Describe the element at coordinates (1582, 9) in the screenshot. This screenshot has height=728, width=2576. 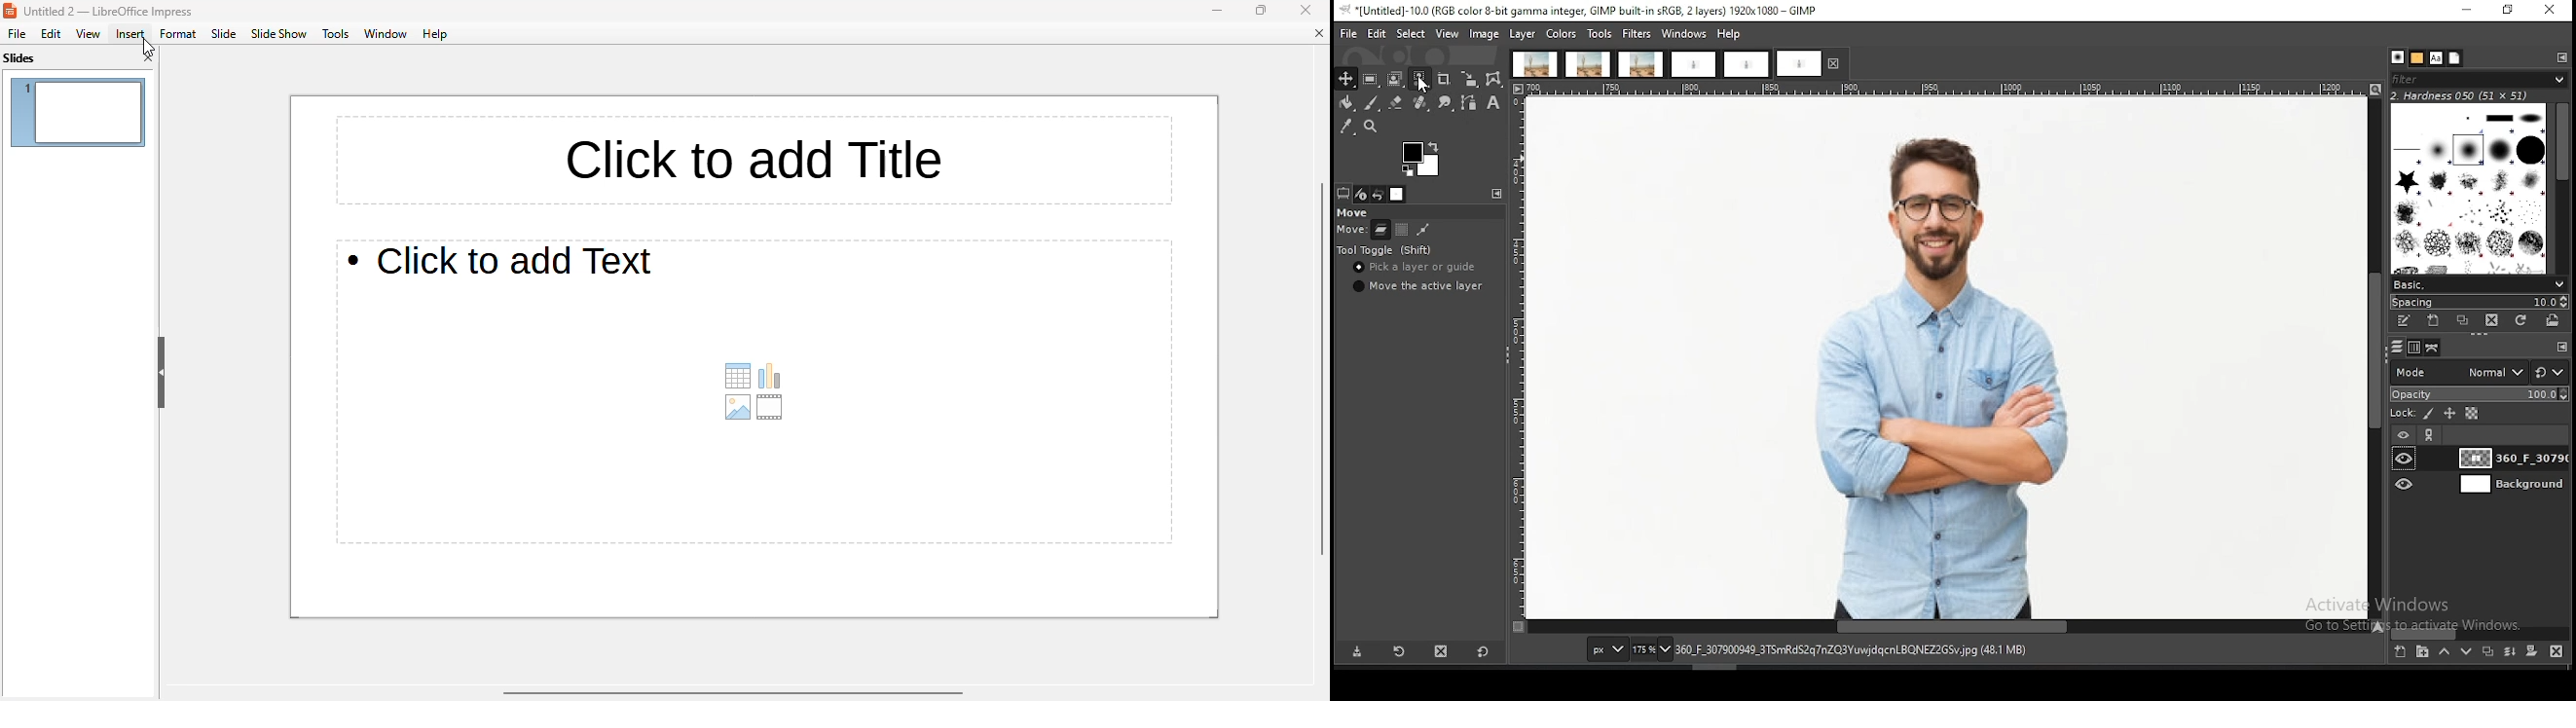
I see `*[Untitled]-10.0 (RGB color 8-bit gamma integer, GIMP built-in sRGB, 2 layers) 1920x1080 — GIMP` at that location.